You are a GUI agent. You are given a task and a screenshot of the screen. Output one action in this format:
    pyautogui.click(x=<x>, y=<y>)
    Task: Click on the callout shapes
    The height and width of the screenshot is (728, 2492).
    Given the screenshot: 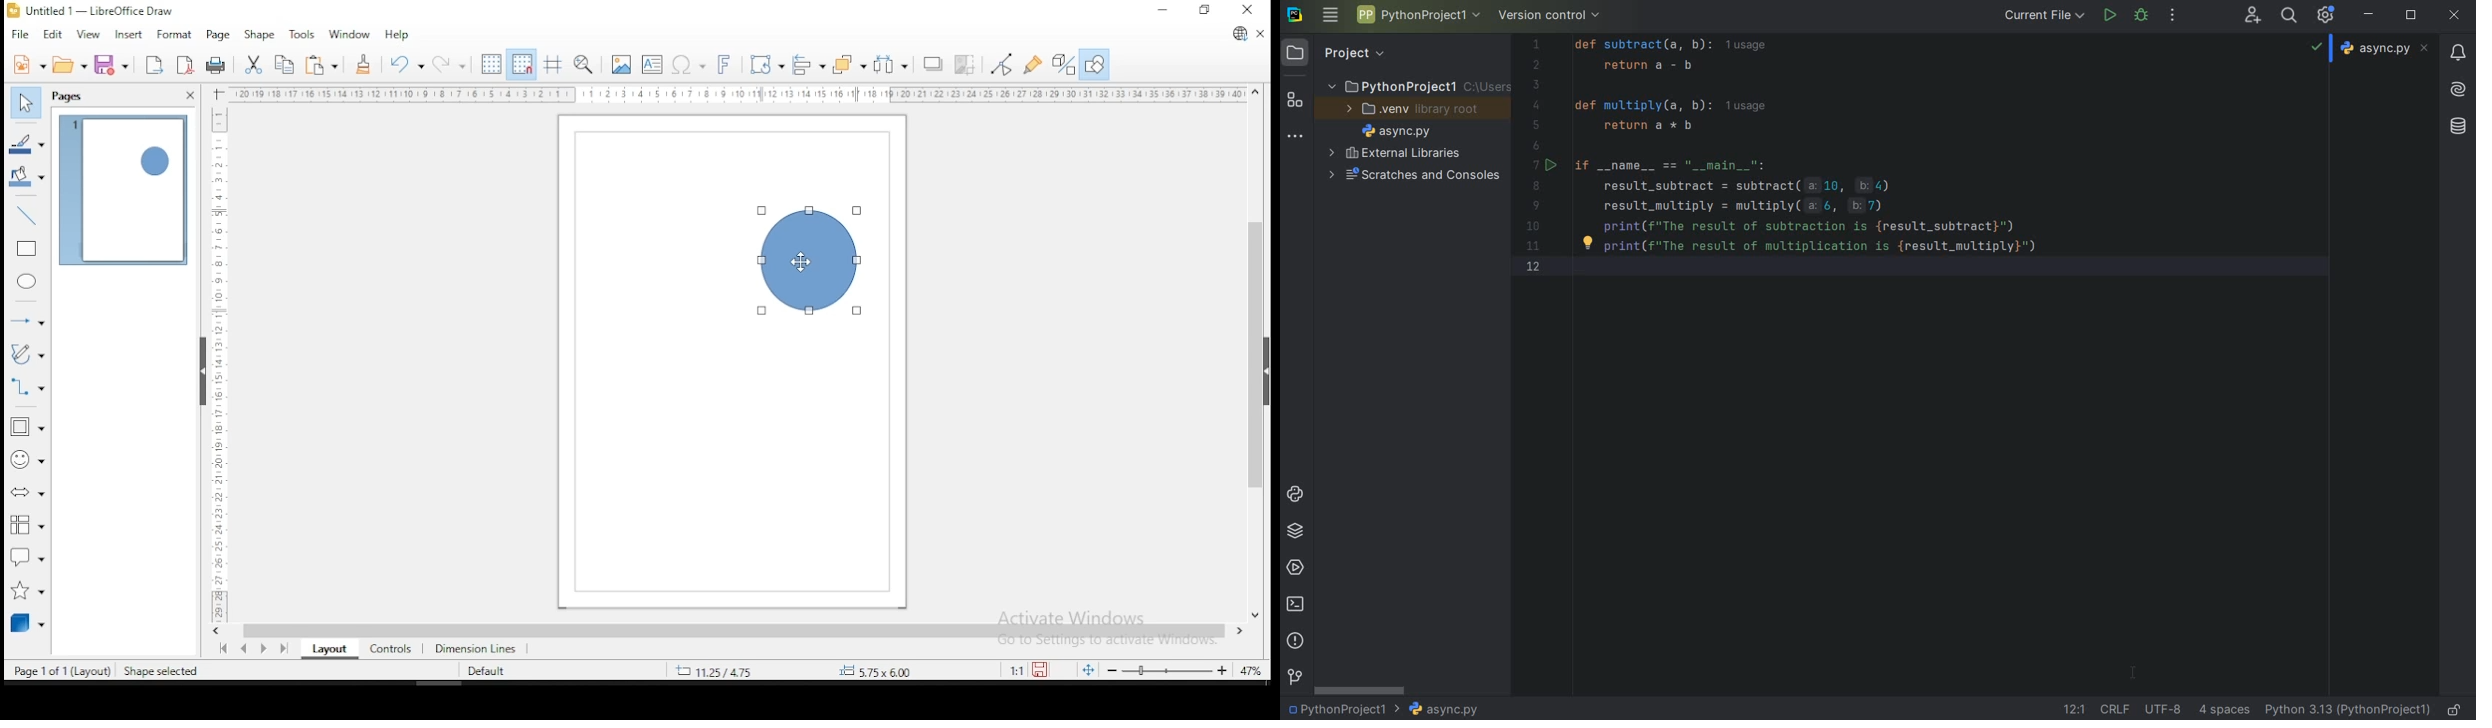 What is the action you would take?
    pyautogui.click(x=28, y=556)
    